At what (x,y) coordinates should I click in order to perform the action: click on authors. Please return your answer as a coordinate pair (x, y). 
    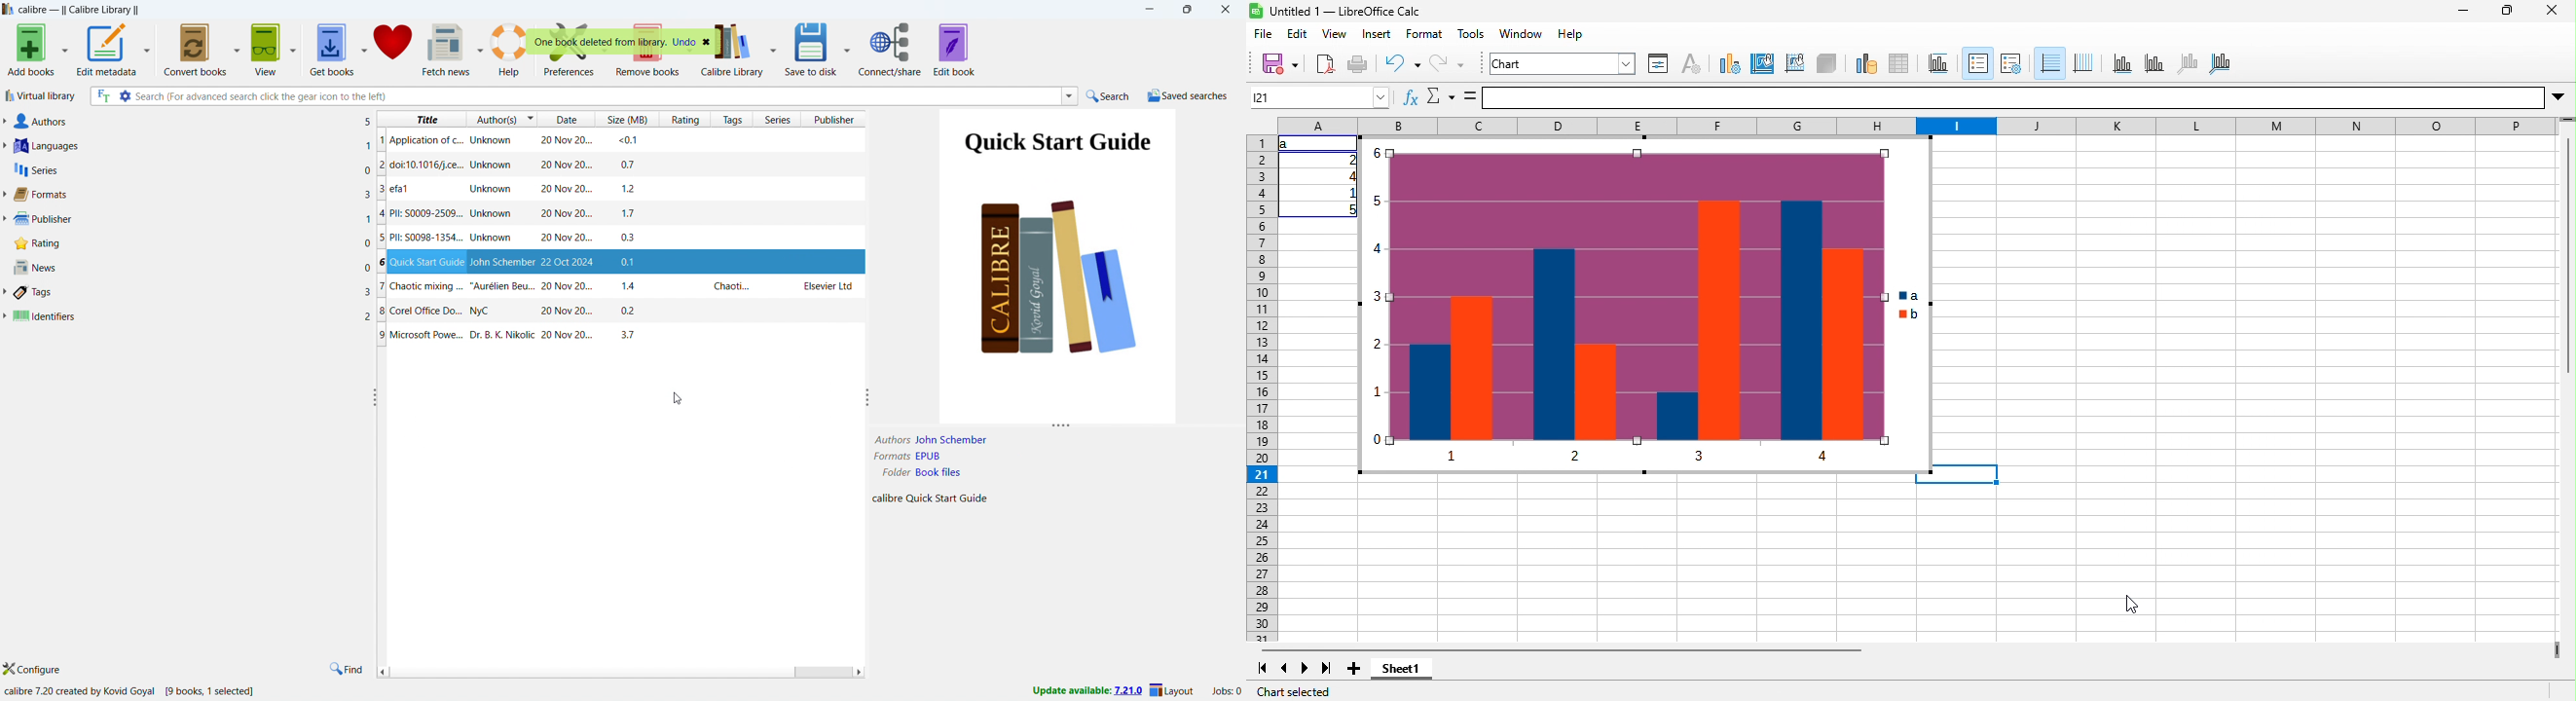
    Looking at the image, I should click on (190, 121).